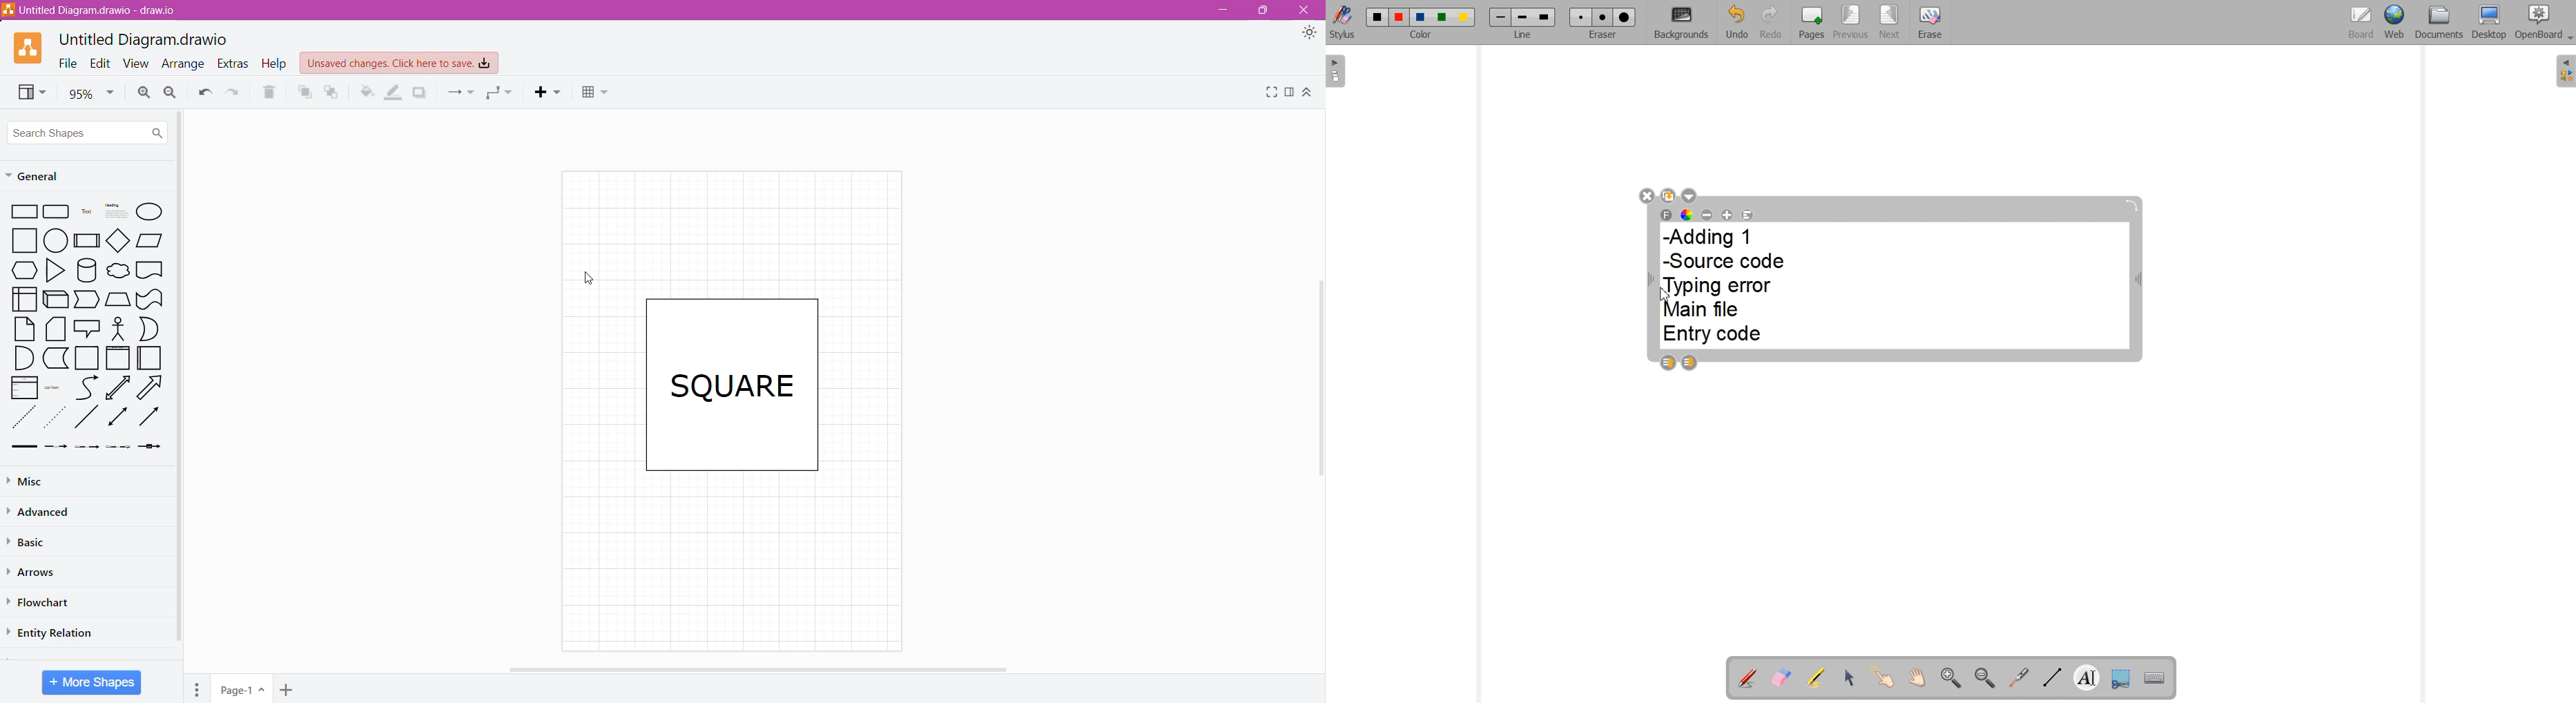 The image size is (2576, 728). What do you see at coordinates (55, 450) in the screenshot?
I see `Dashed Arrow` at bounding box center [55, 450].